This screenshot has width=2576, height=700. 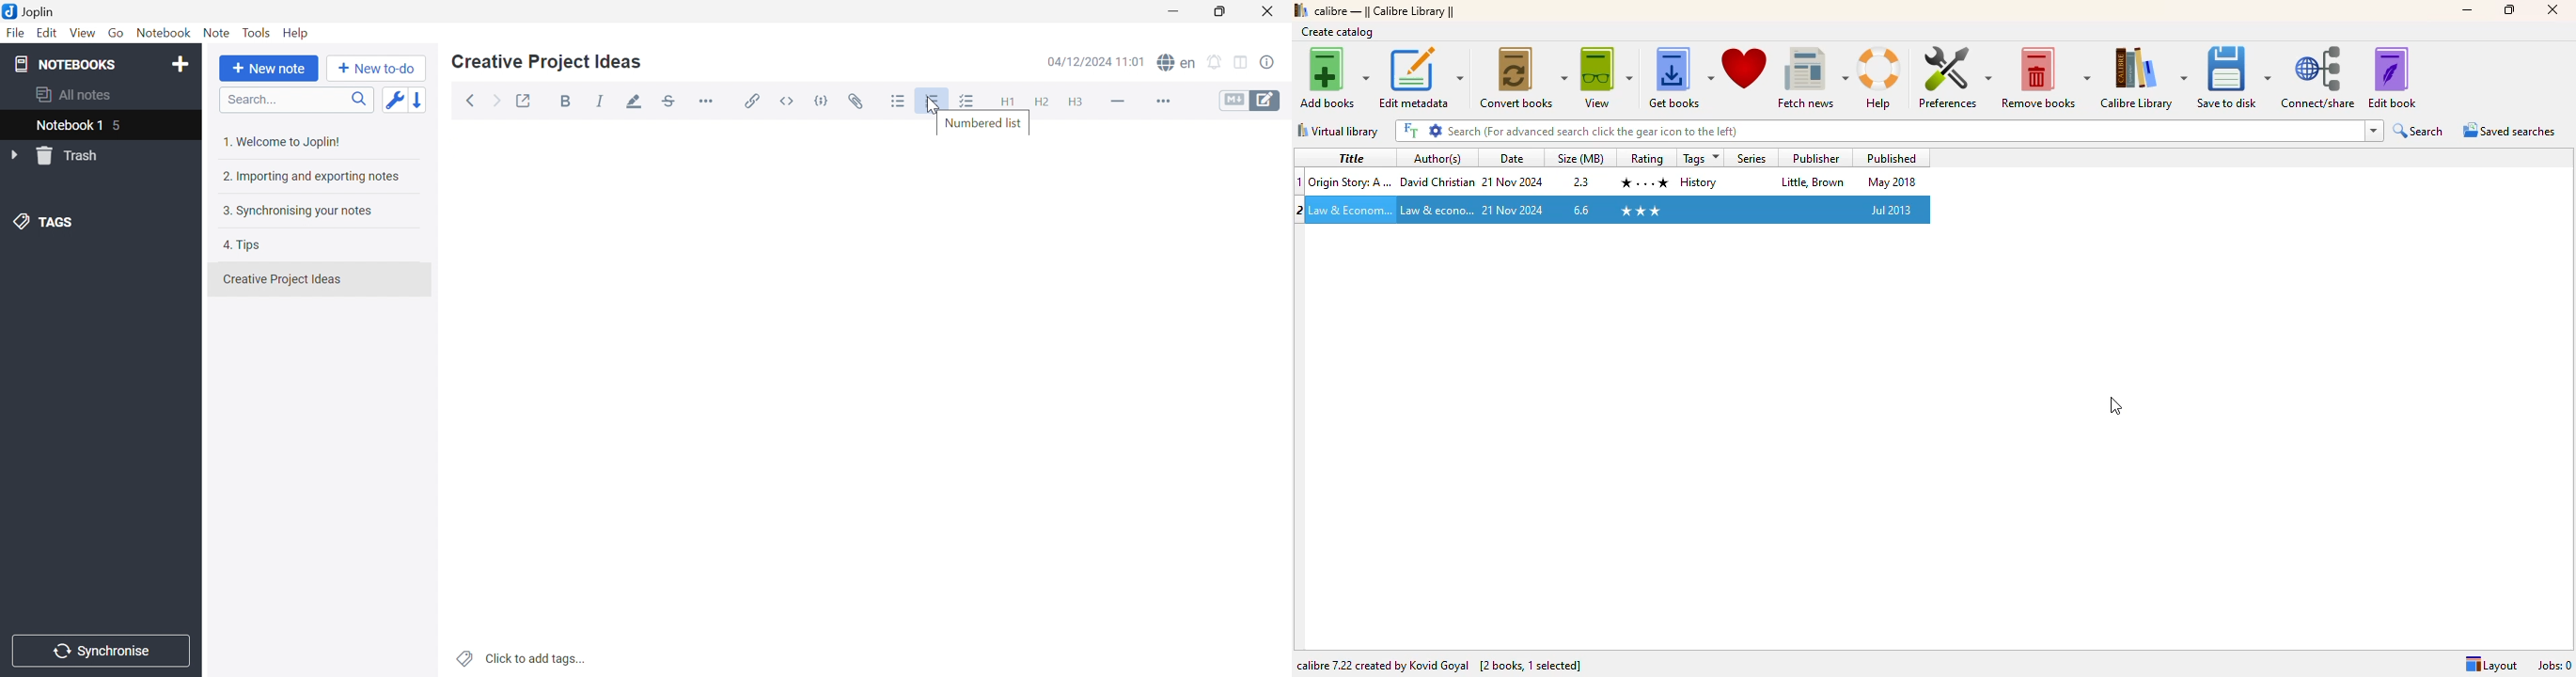 What do you see at coordinates (1437, 210) in the screenshot?
I see `Author` at bounding box center [1437, 210].